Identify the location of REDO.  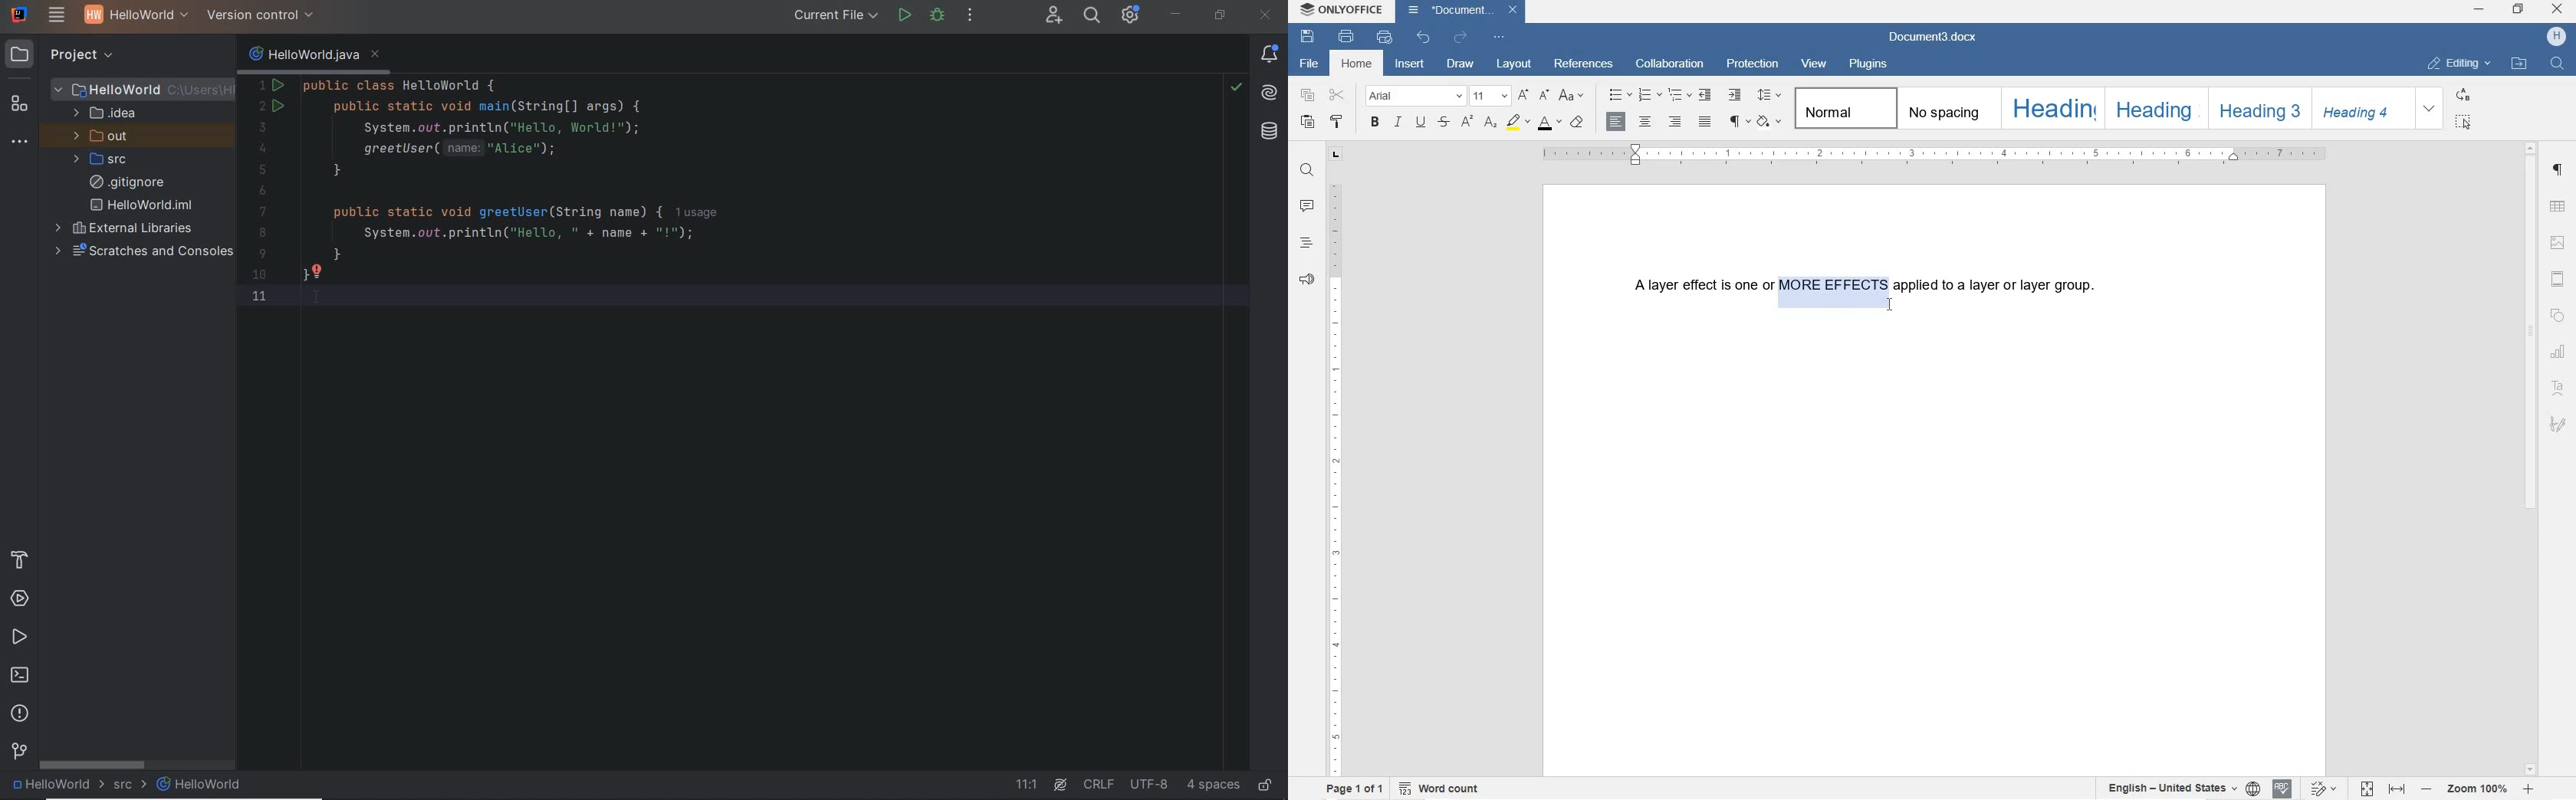
(1460, 37).